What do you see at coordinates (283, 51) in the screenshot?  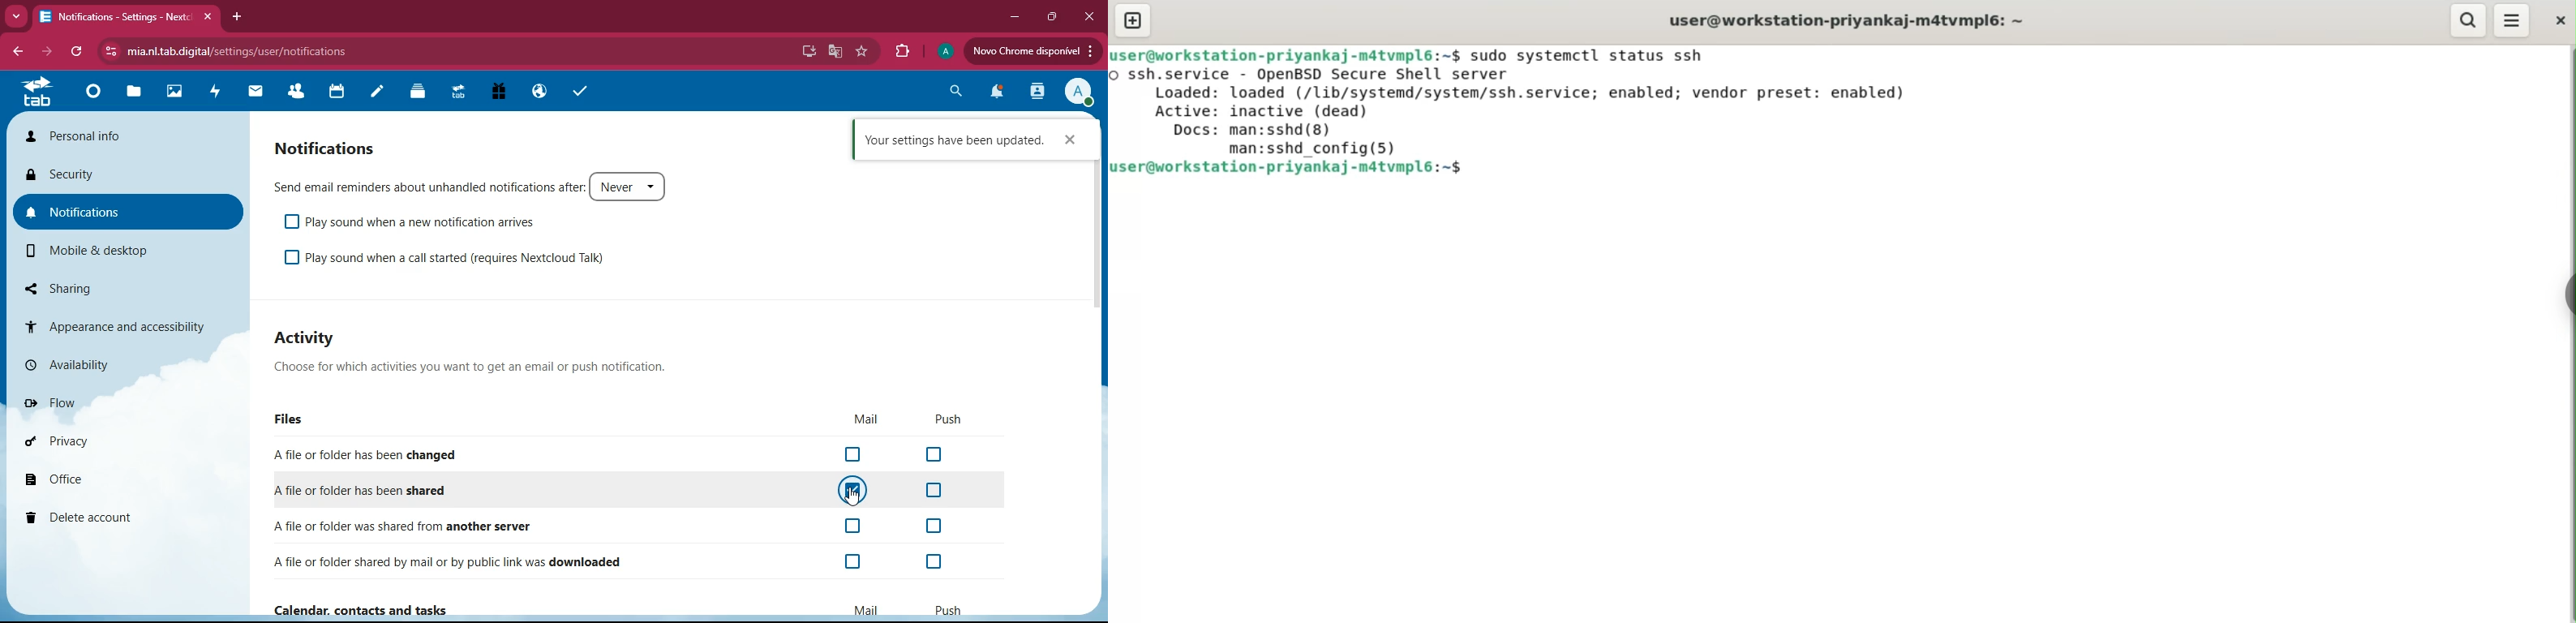 I see `url` at bounding box center [283, 51].